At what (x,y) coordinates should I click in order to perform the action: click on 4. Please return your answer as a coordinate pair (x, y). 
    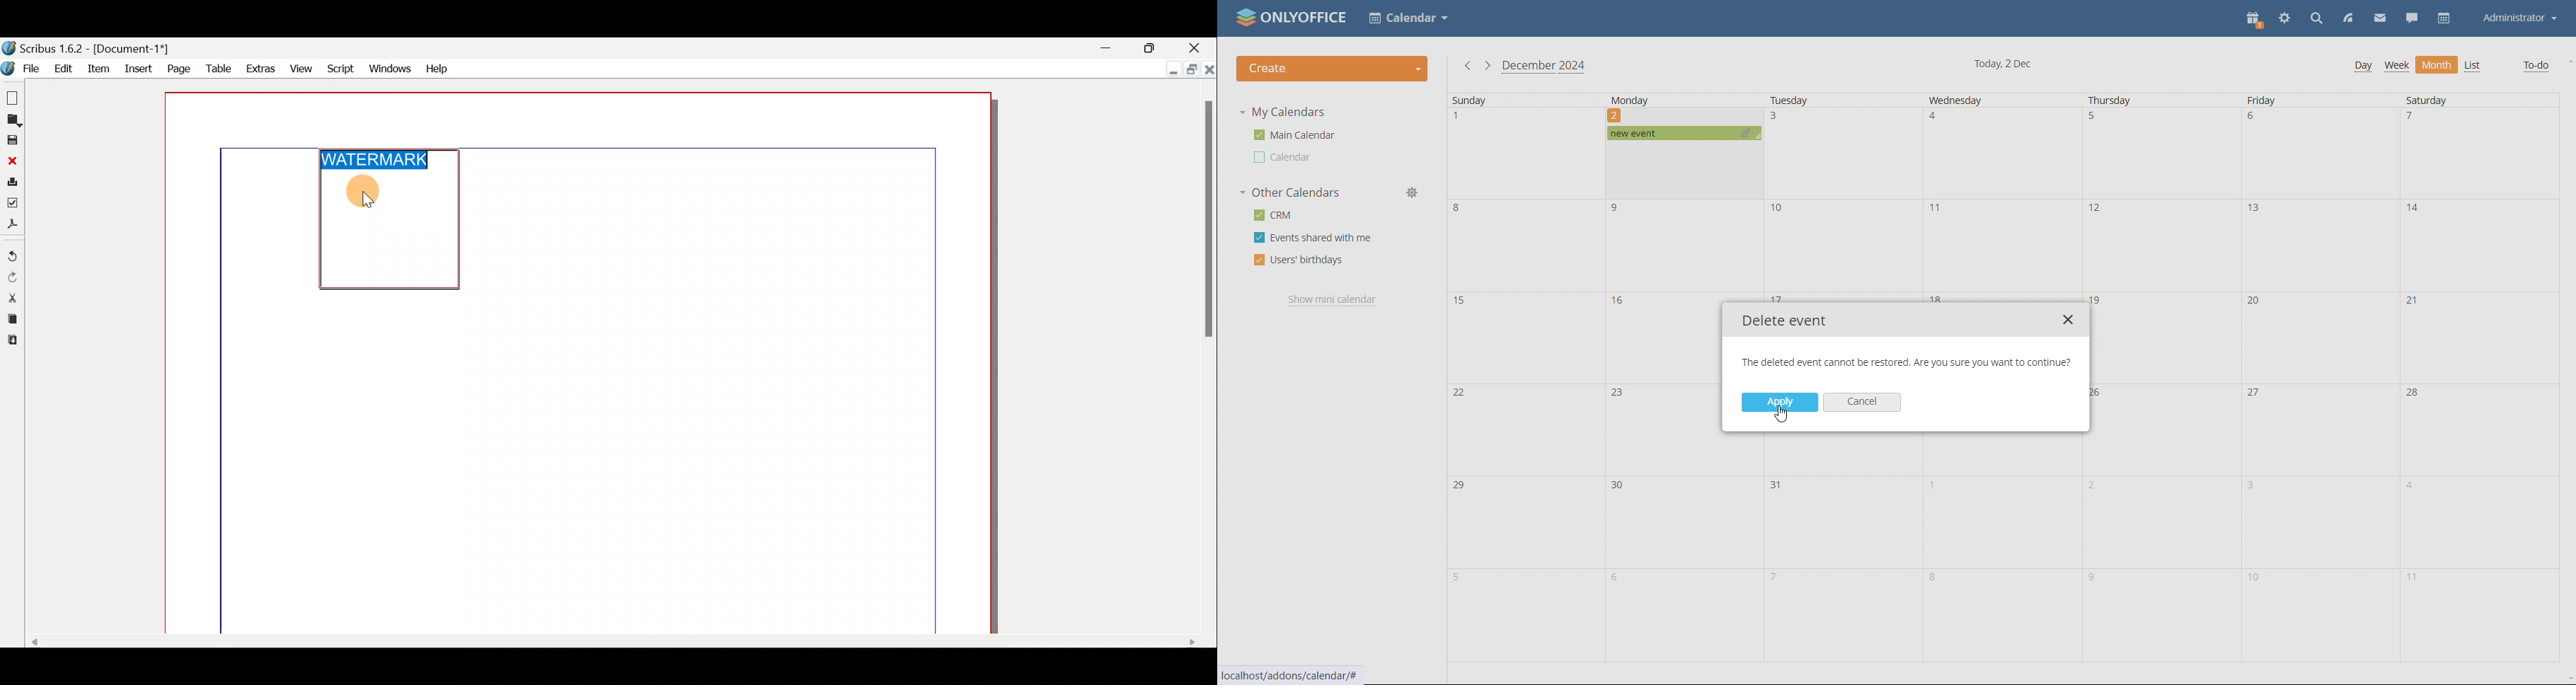
    Looking at the image, I should click on (1938, 121).